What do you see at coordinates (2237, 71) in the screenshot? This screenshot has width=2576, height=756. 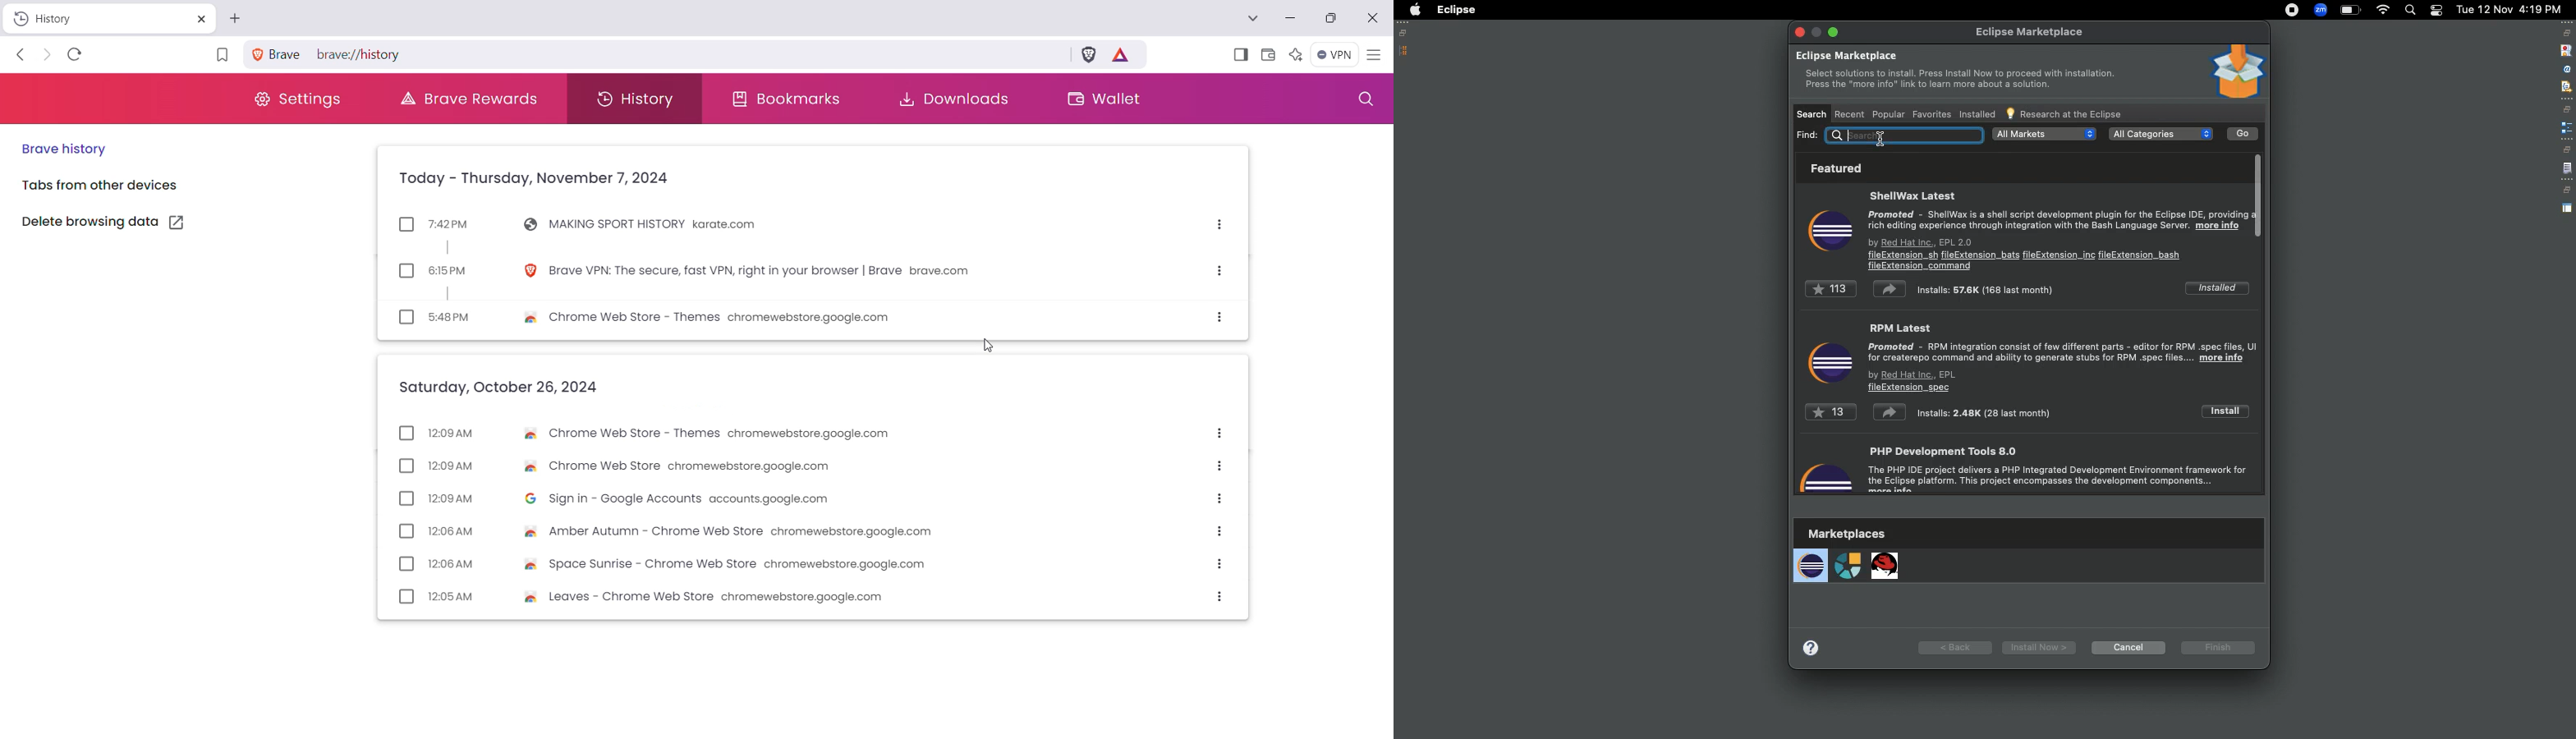 I see `Icon` at bounding box center [2237, 71].